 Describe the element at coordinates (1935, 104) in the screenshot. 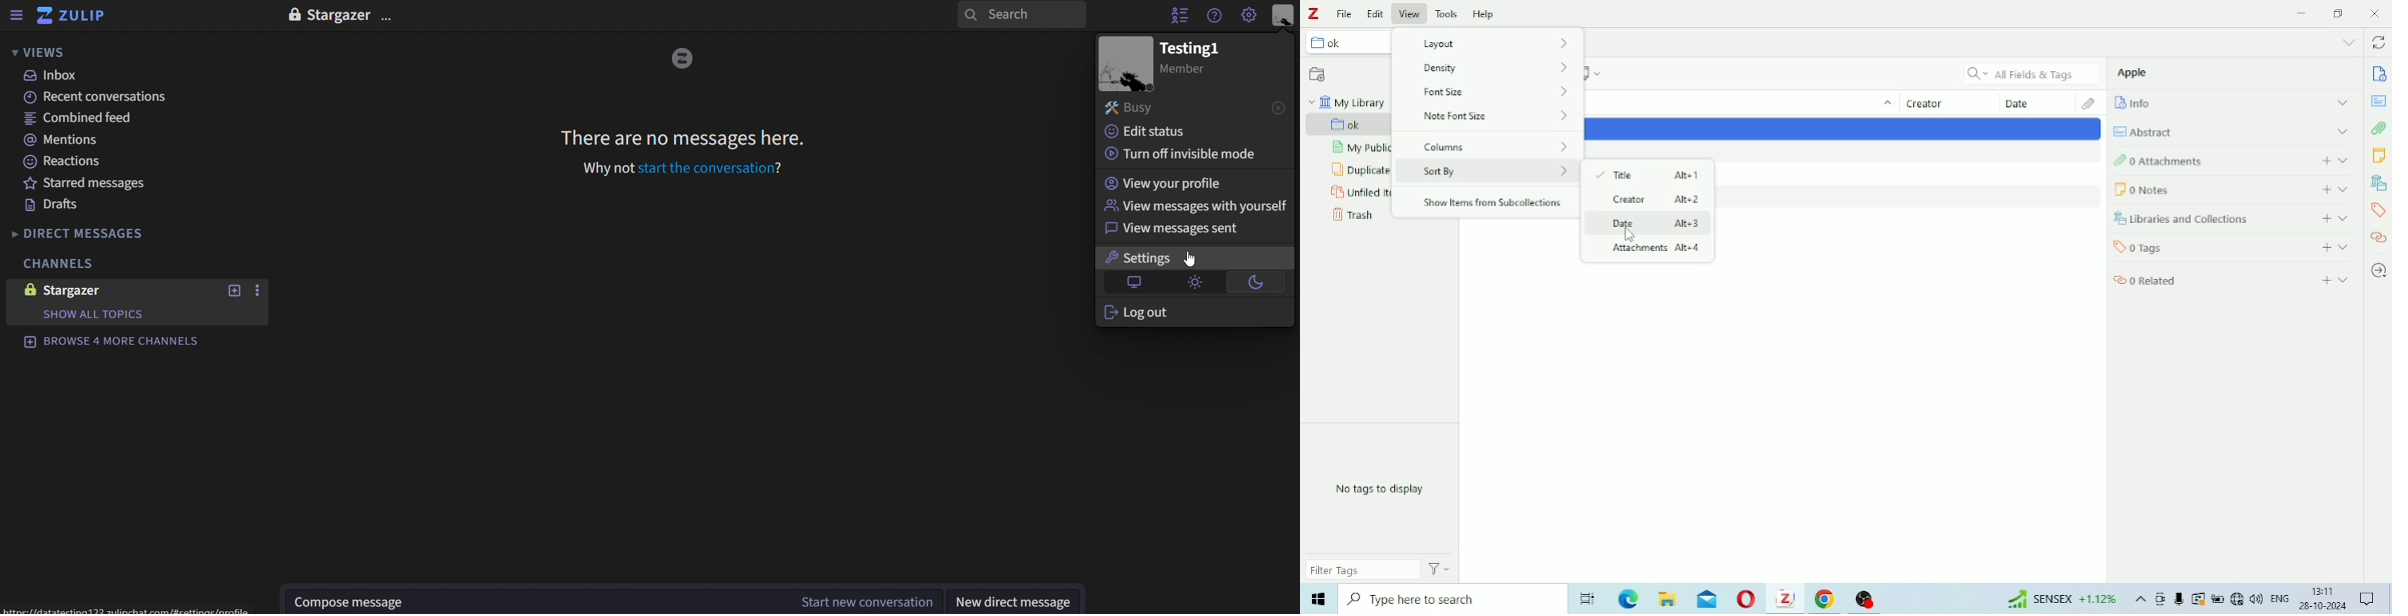

I see `Creator` at that location.